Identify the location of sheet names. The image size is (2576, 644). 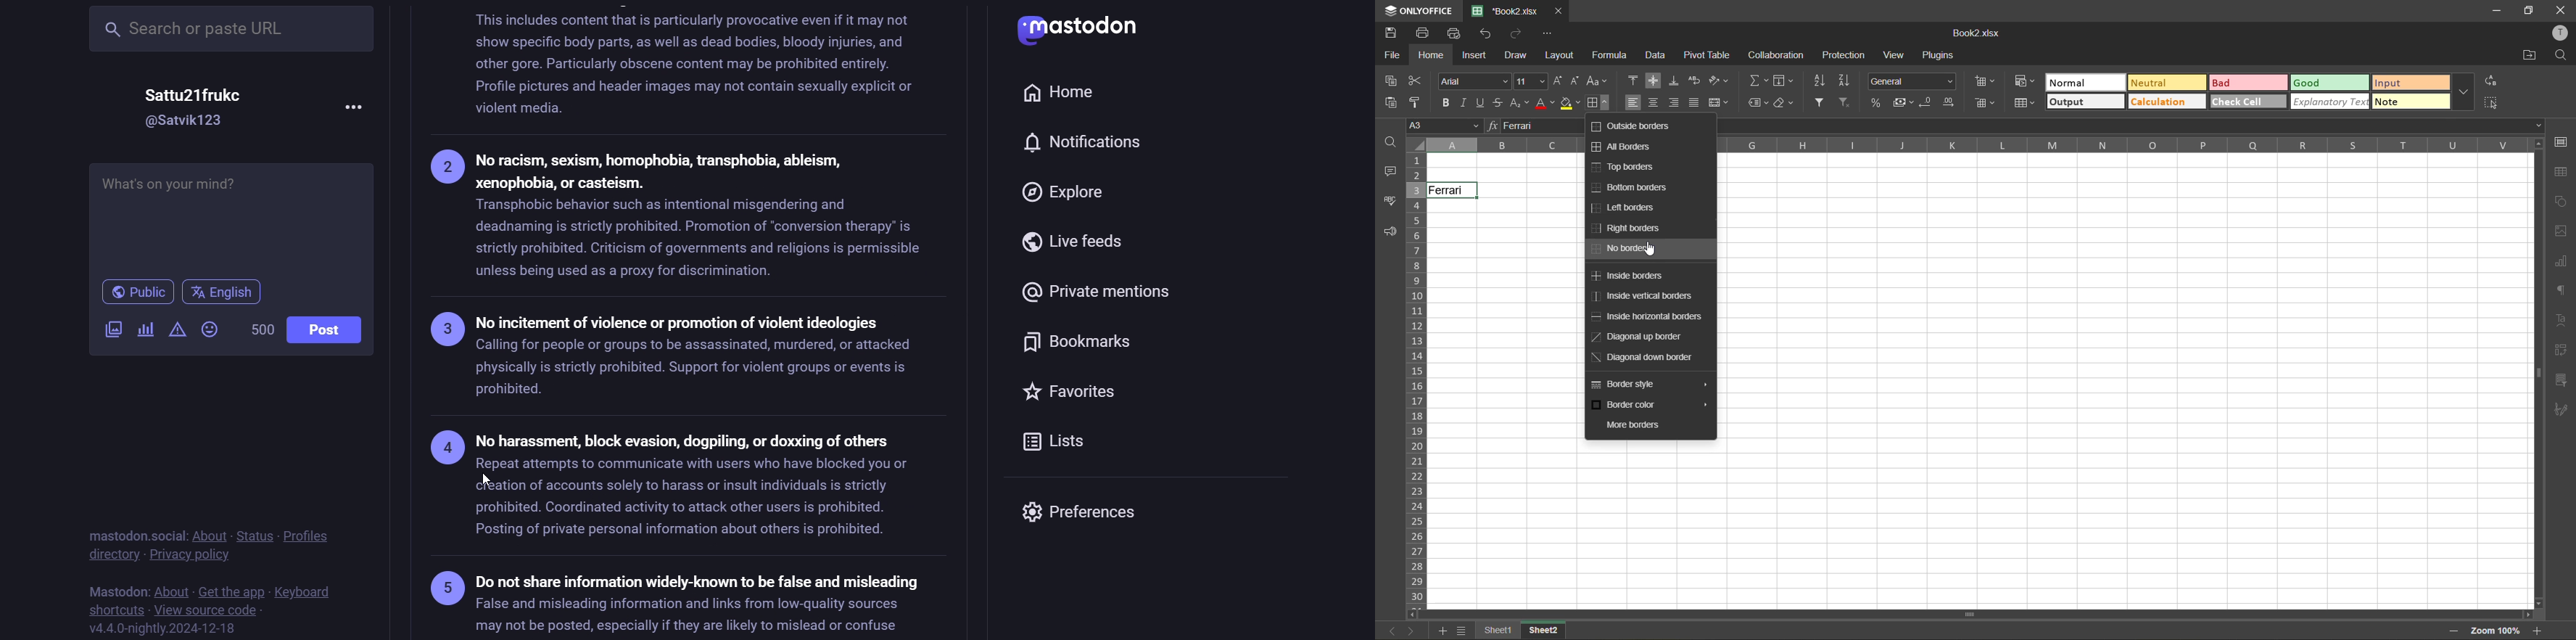
(1521, 632).